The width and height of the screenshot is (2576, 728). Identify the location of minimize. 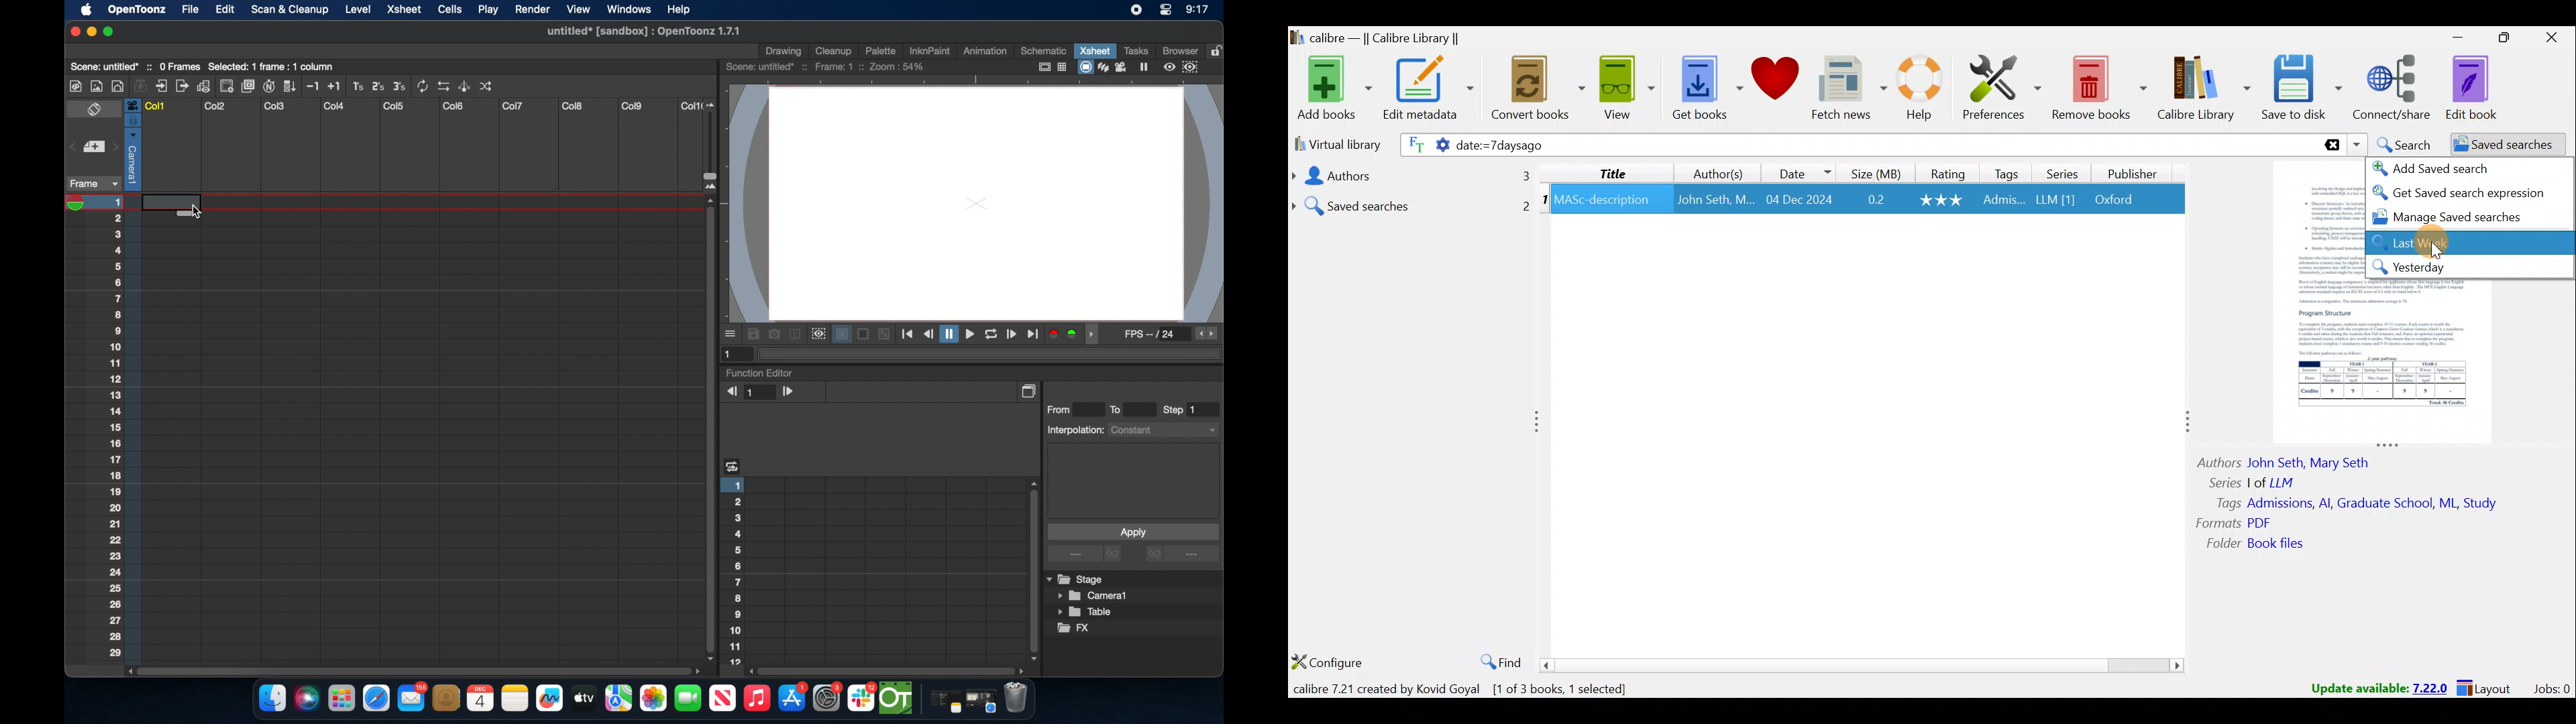
(90, 32).